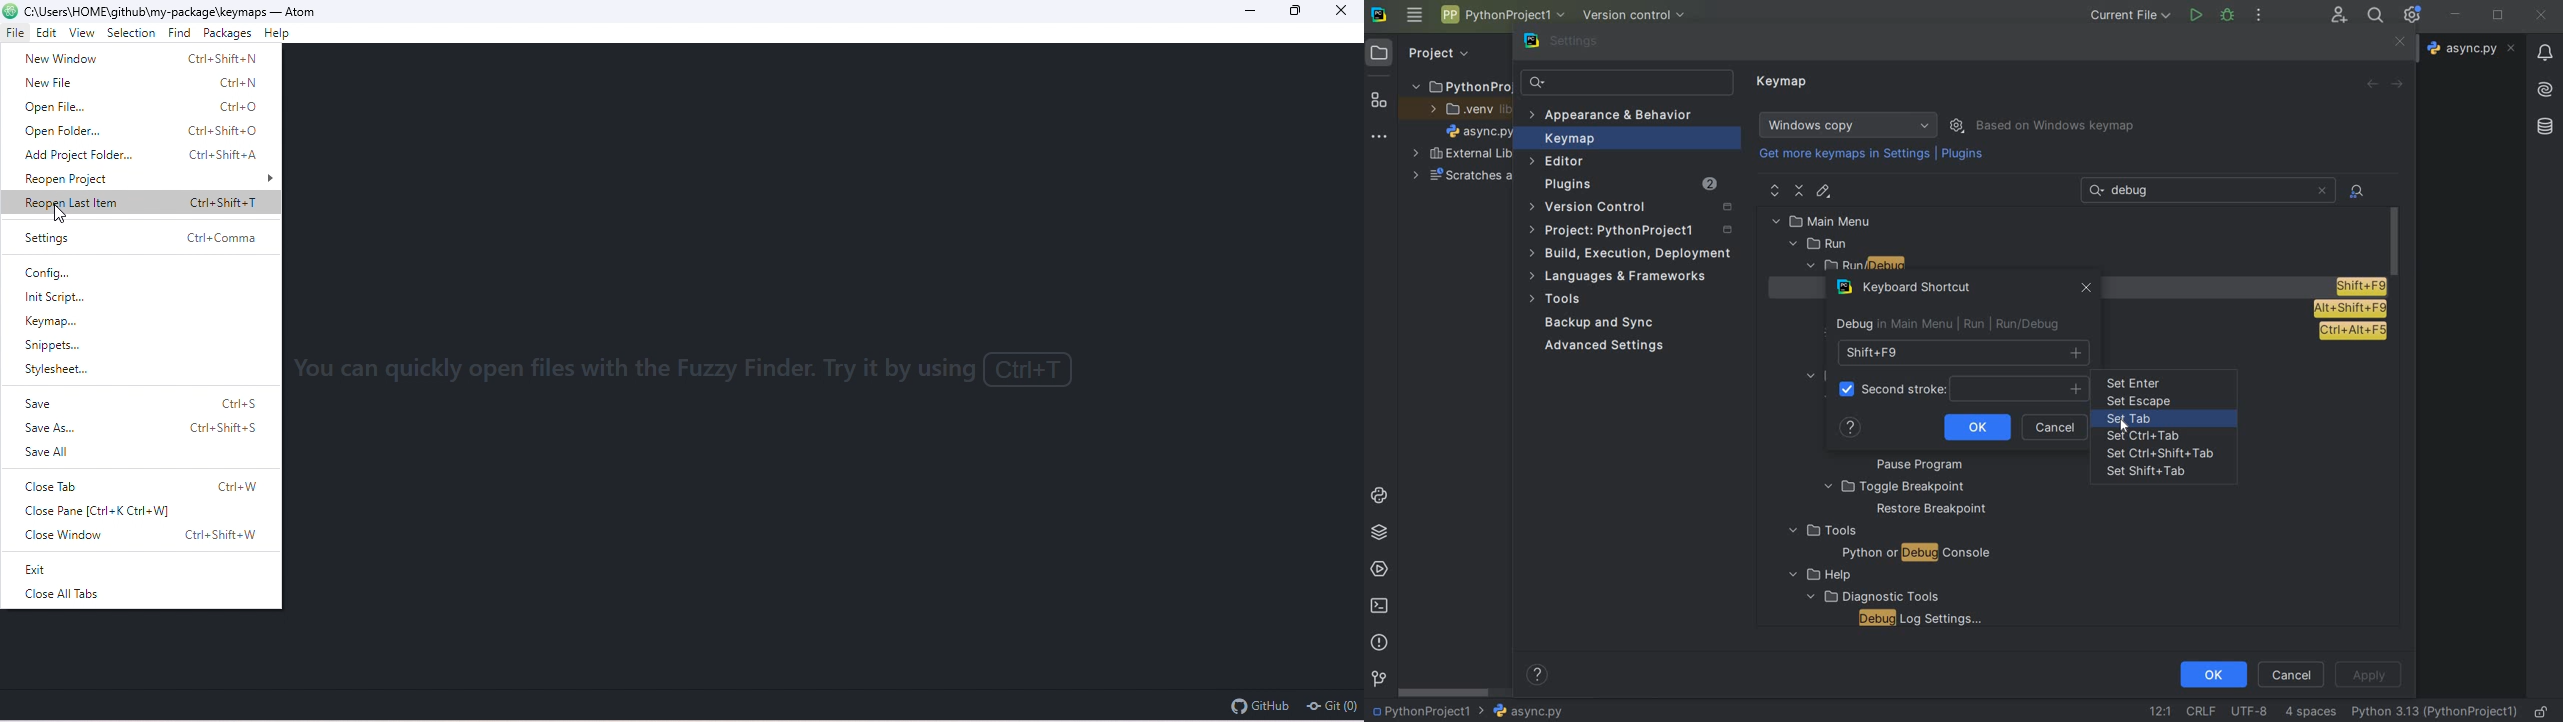  I want to click on structure, so click(1379, 101).